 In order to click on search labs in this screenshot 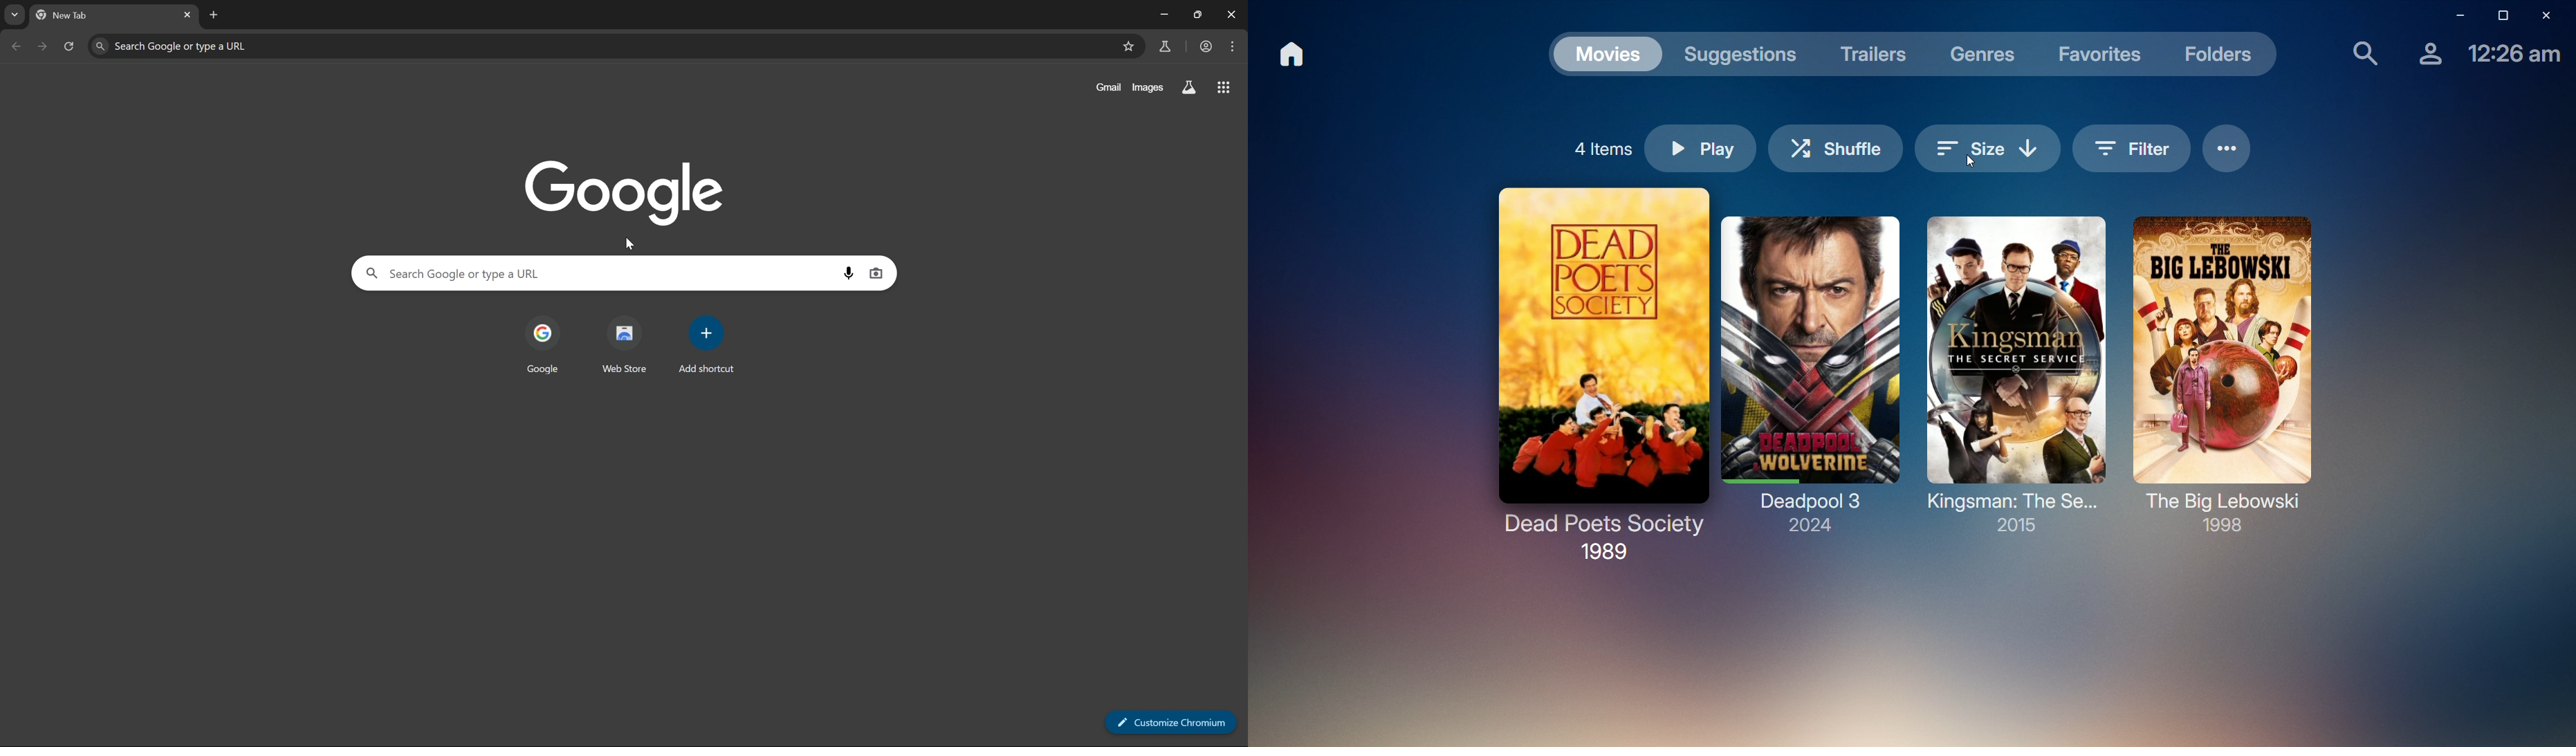, I will do `click(1190, 87)`.